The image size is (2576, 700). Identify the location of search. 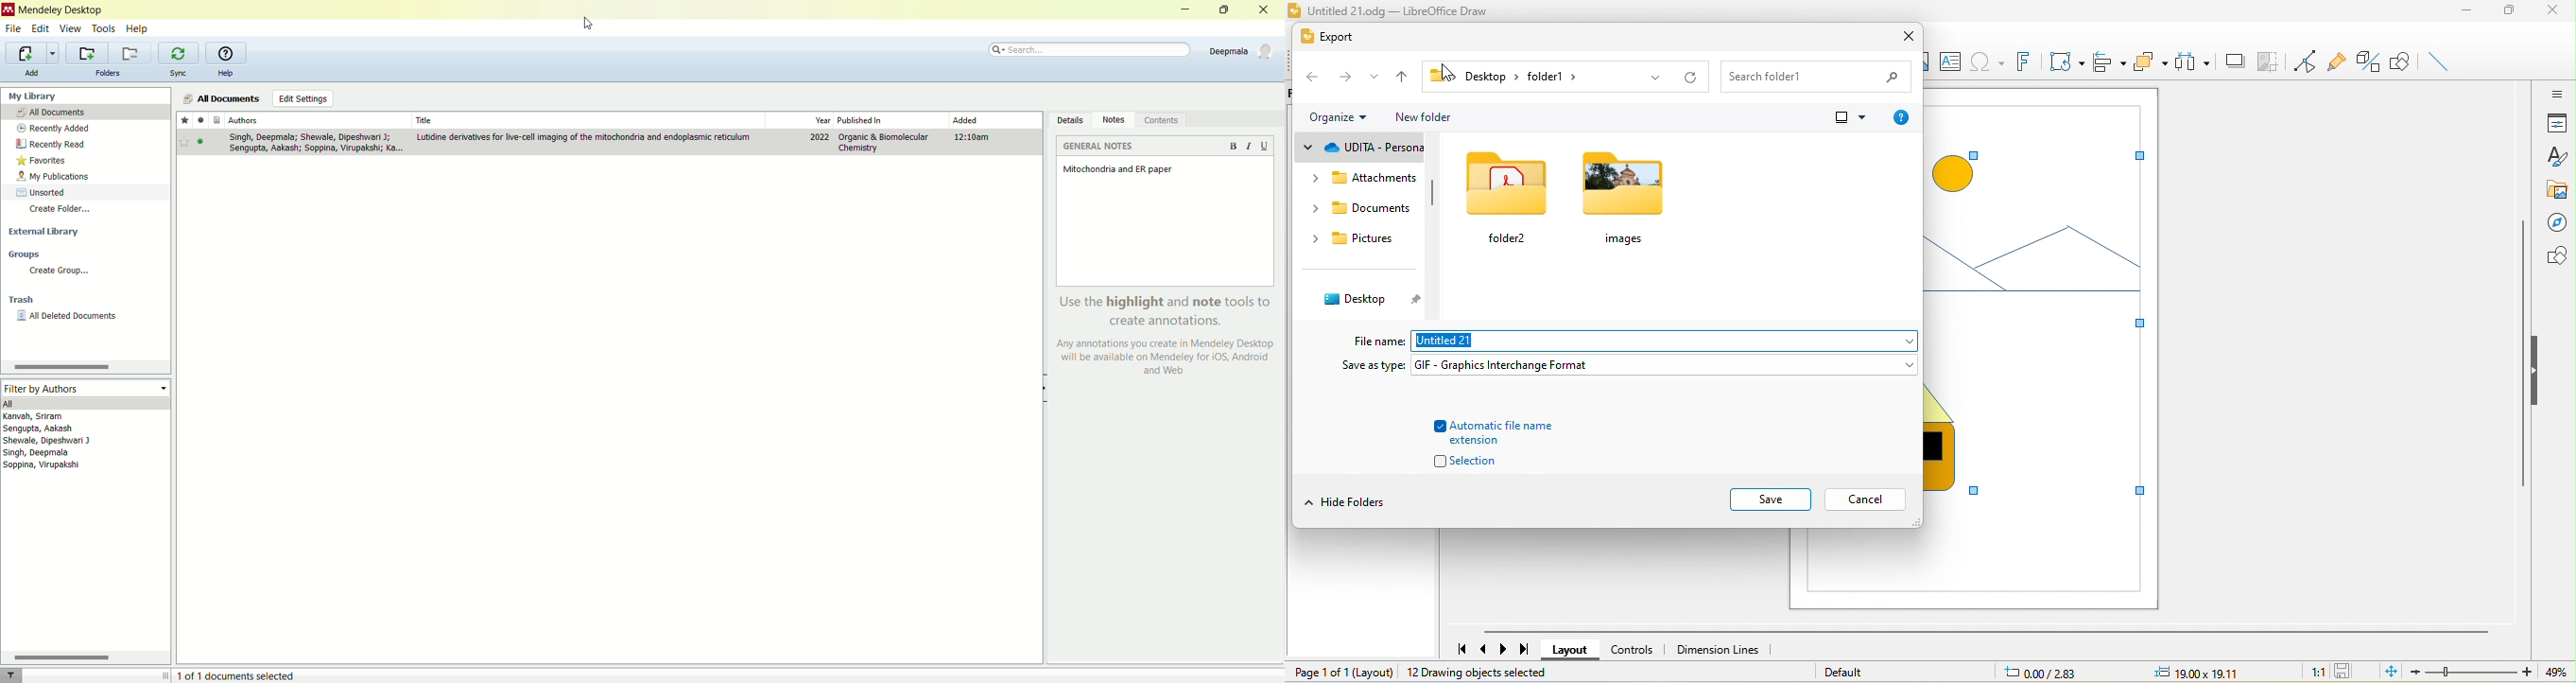
(1817, 75).